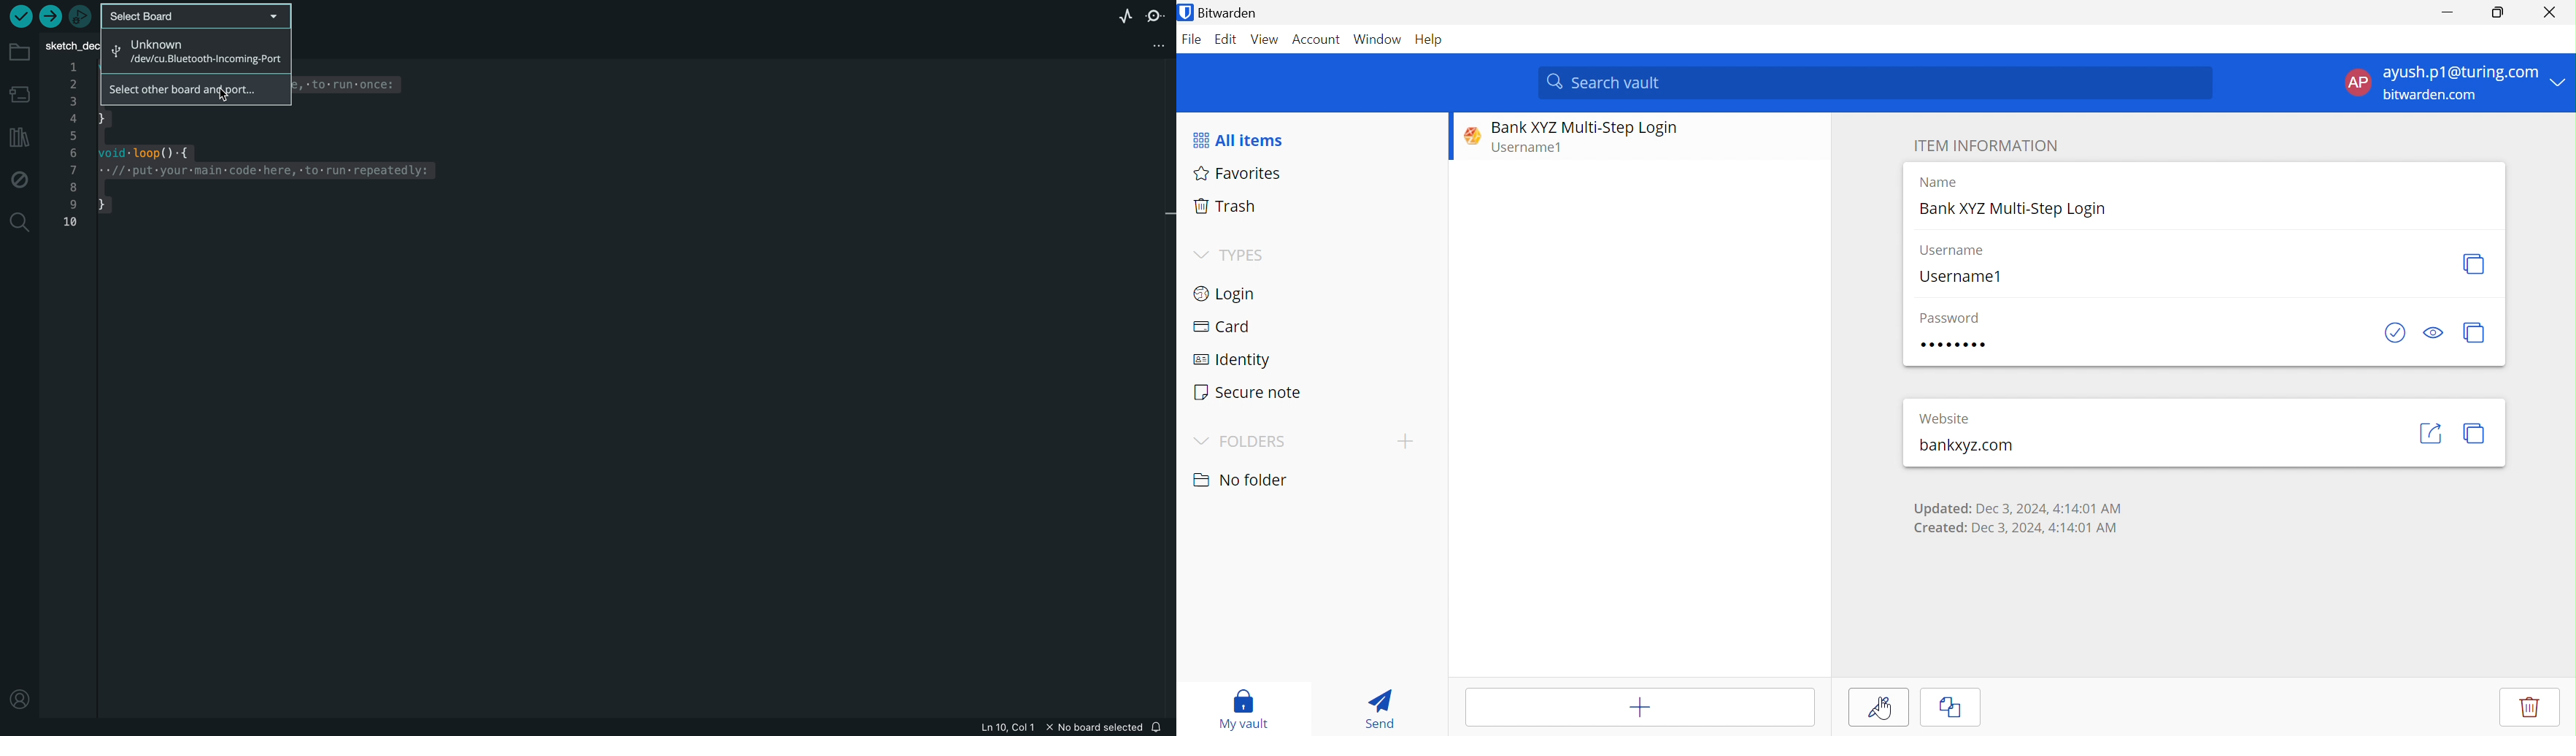 The image size is (2576, 756). Describe the element at coordinates (1405, 440) in the screenshot. I see `Add folder` at that location.